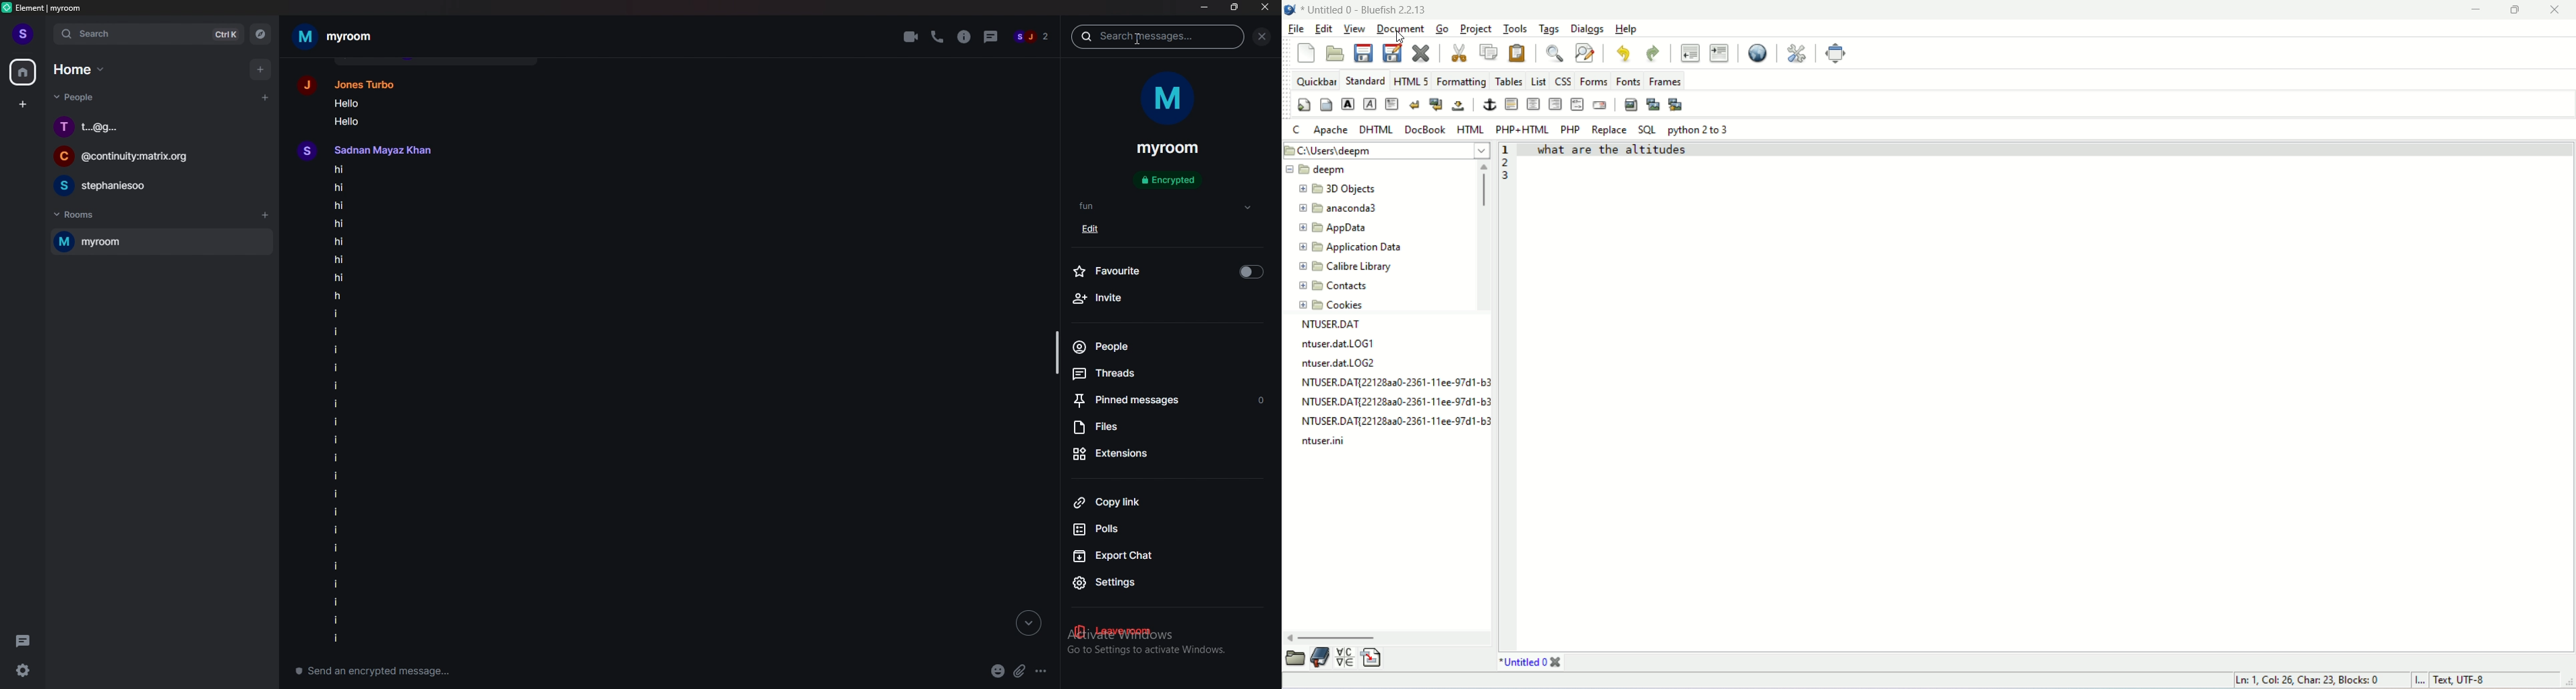 The image size is (2576, 700). What do you see at coordinates (75, 98) in the screenshot?
I see `people` at bounding box center [75, 98].